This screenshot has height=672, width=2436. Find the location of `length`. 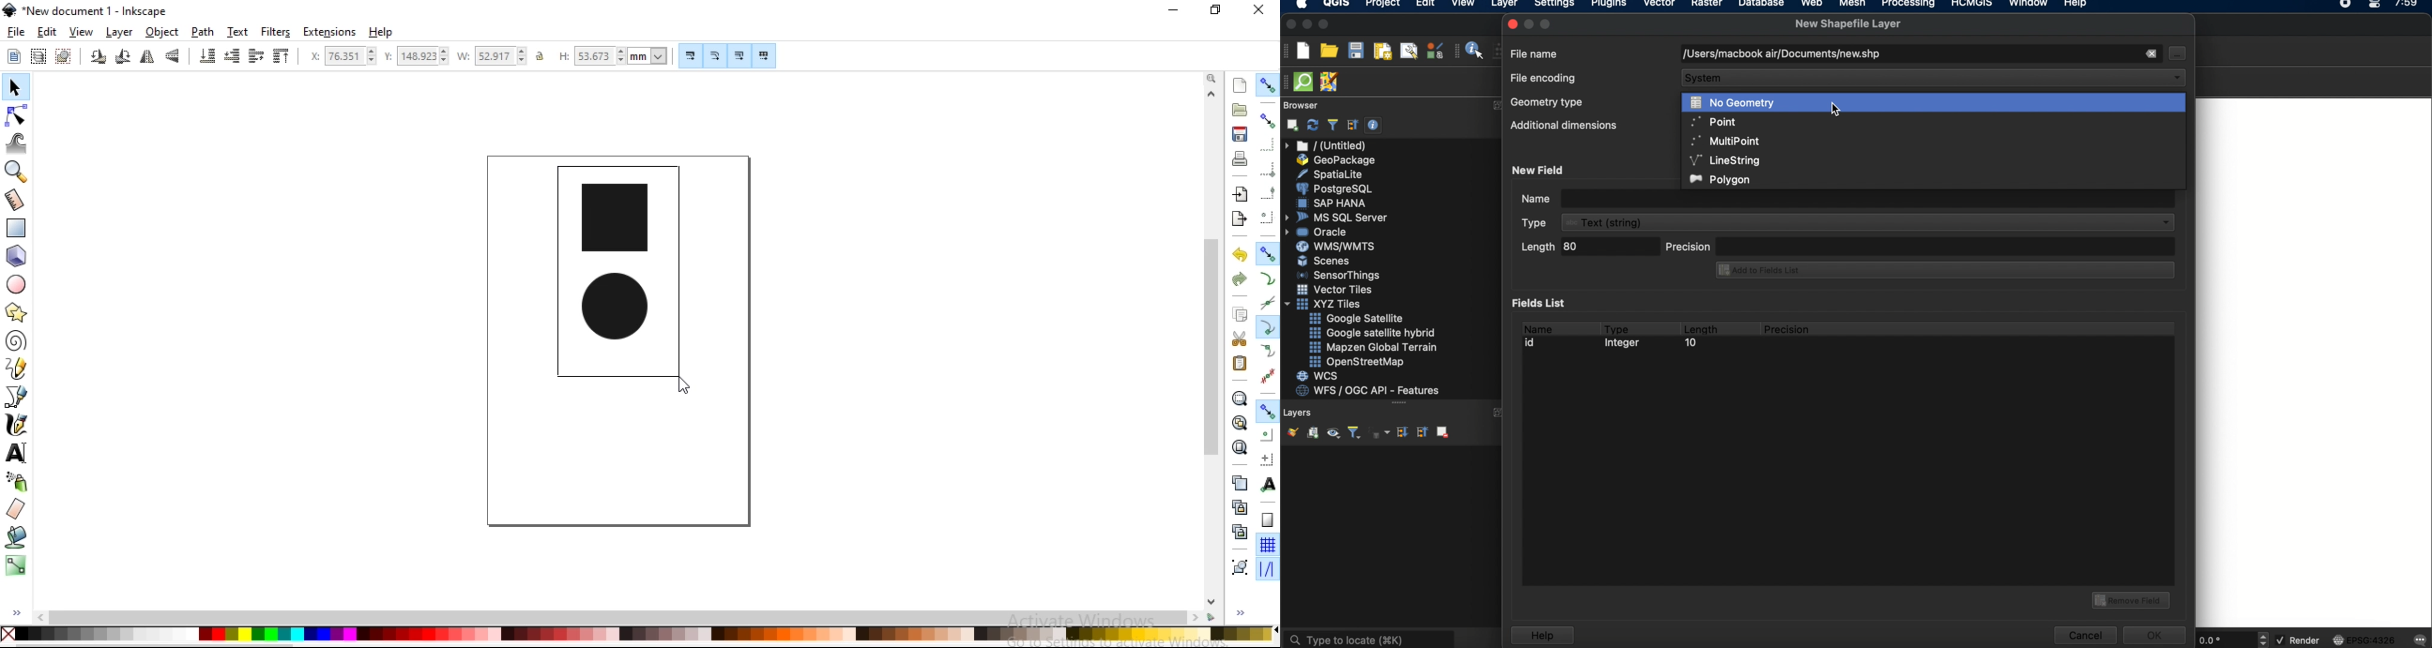

length is located at coordinates (1700, 327).